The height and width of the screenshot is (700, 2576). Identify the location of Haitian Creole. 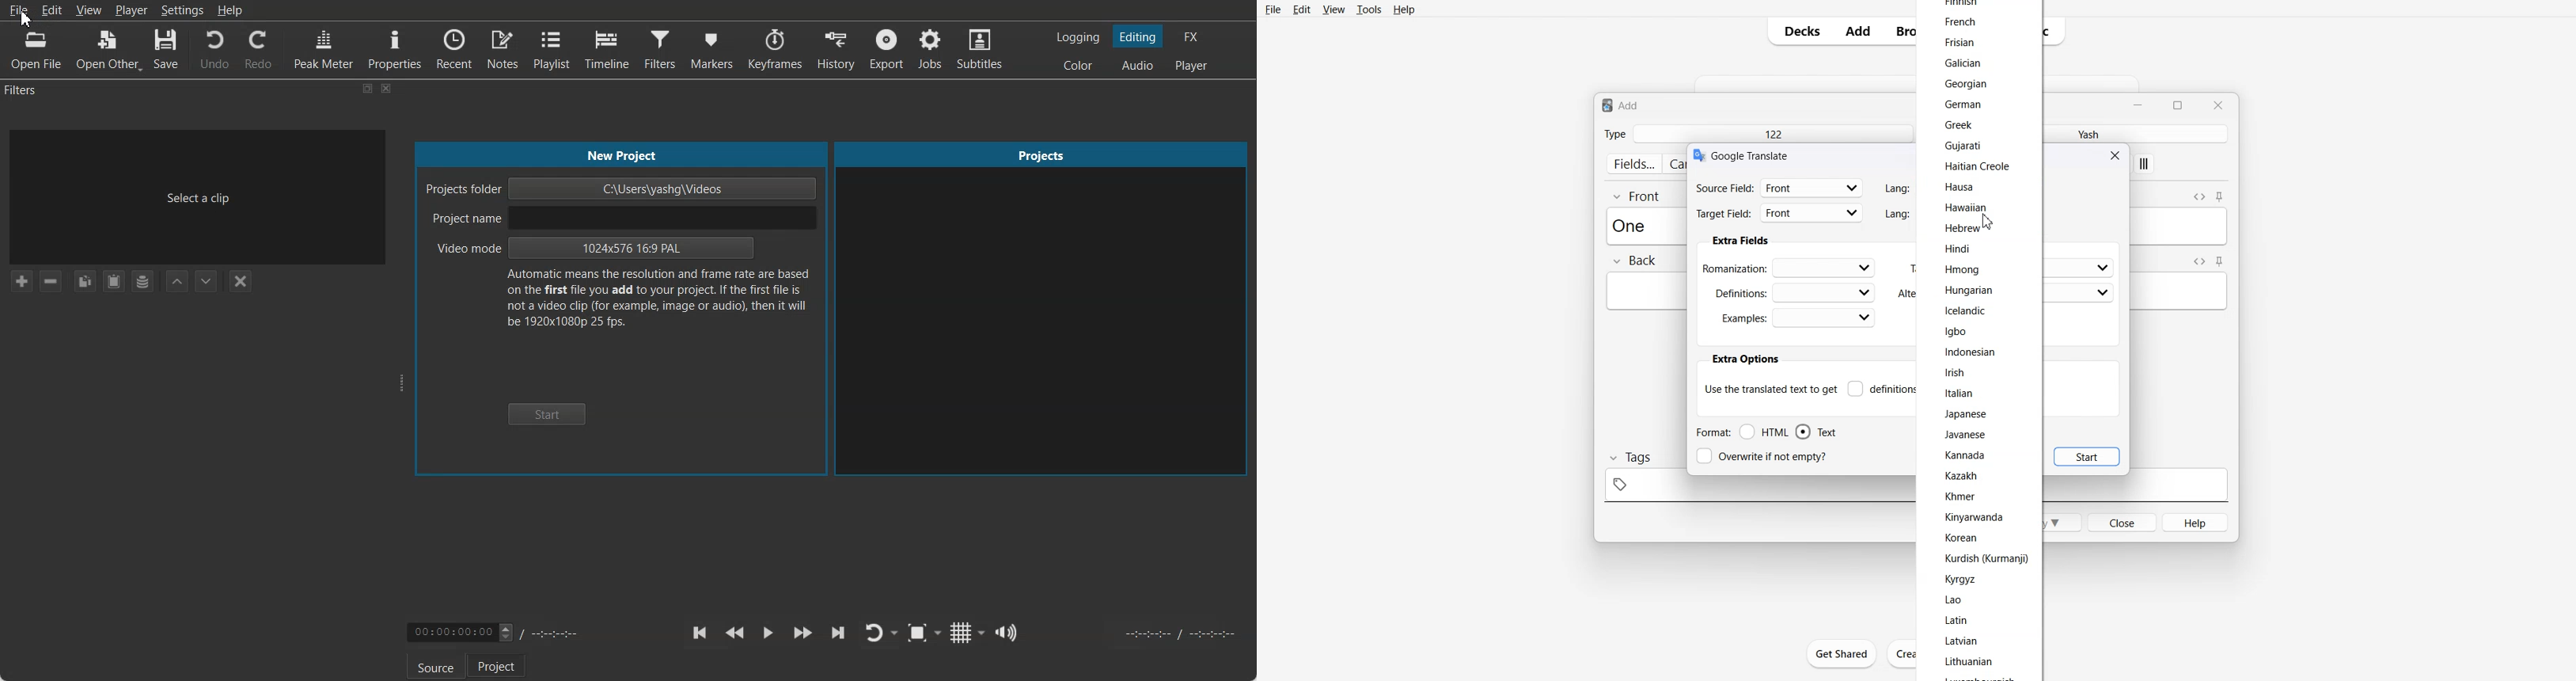
(1976, 166).